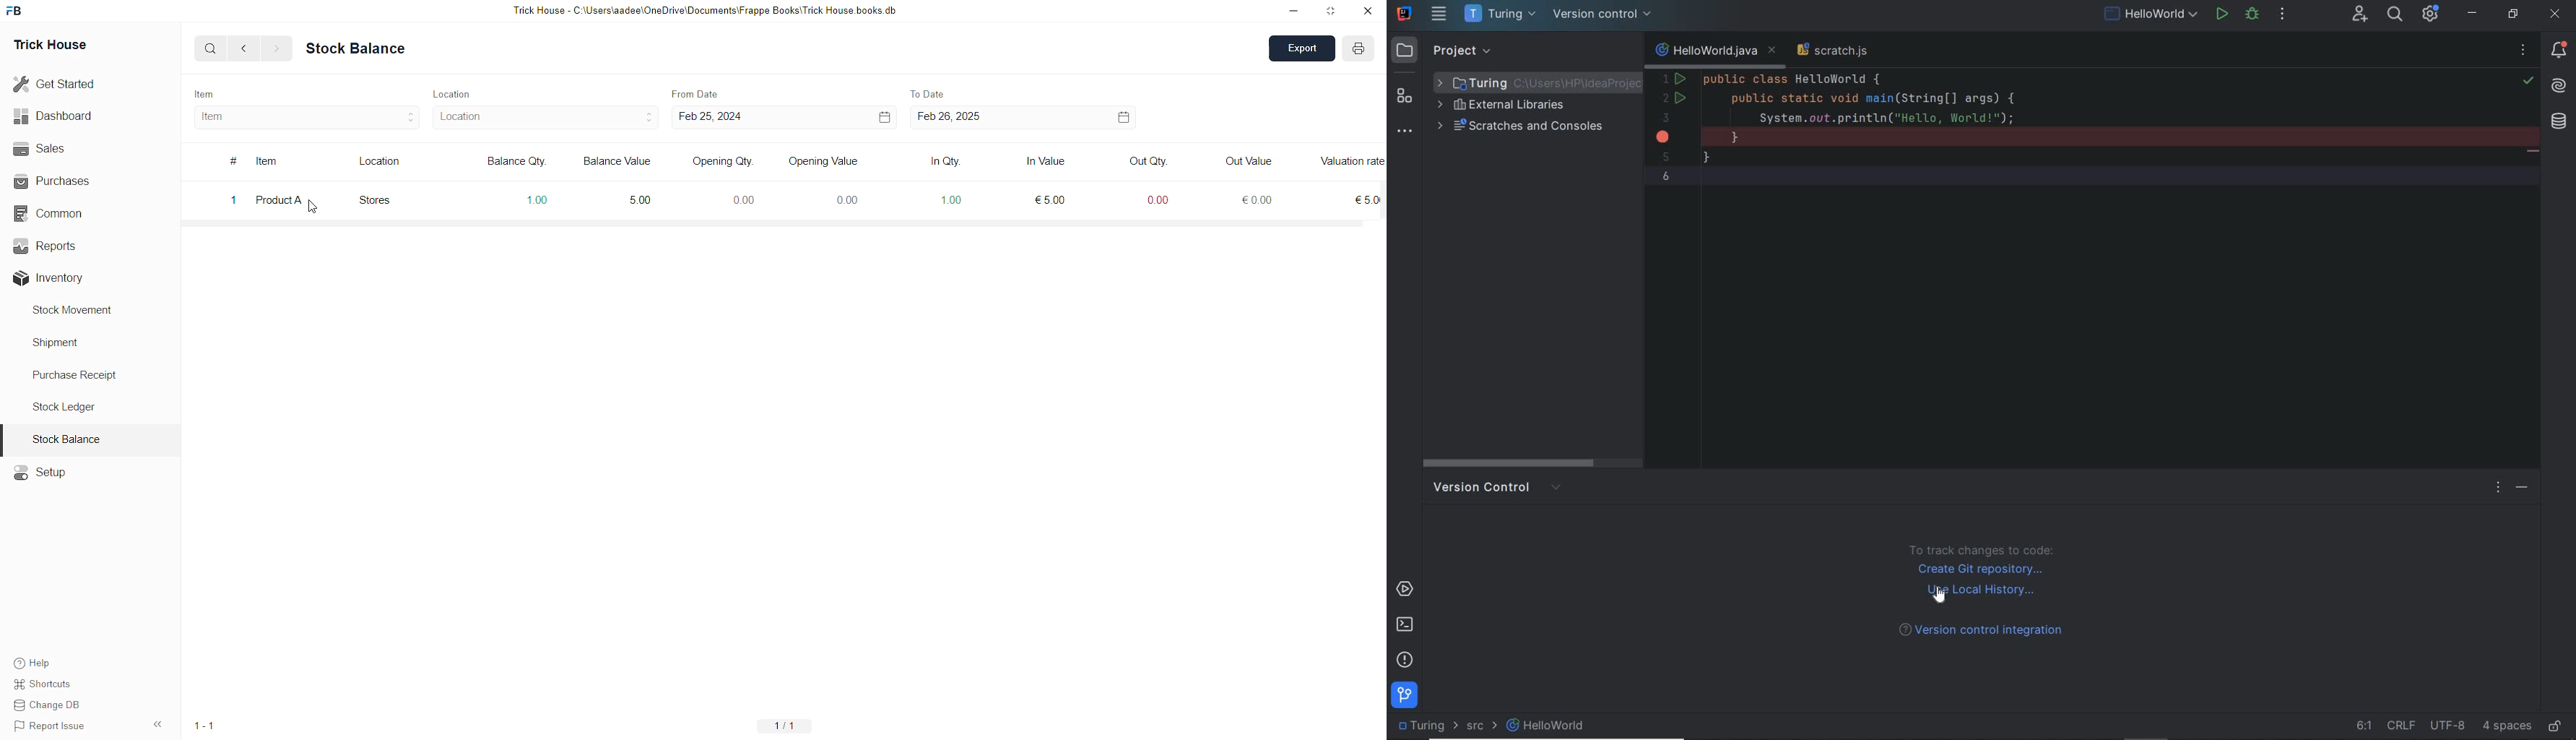 This screenshot has width=2576, height=756. What do you see at coordinates (1150, 199) in the screenshot?
I see `0.00` at bounding box center [1150, 199].